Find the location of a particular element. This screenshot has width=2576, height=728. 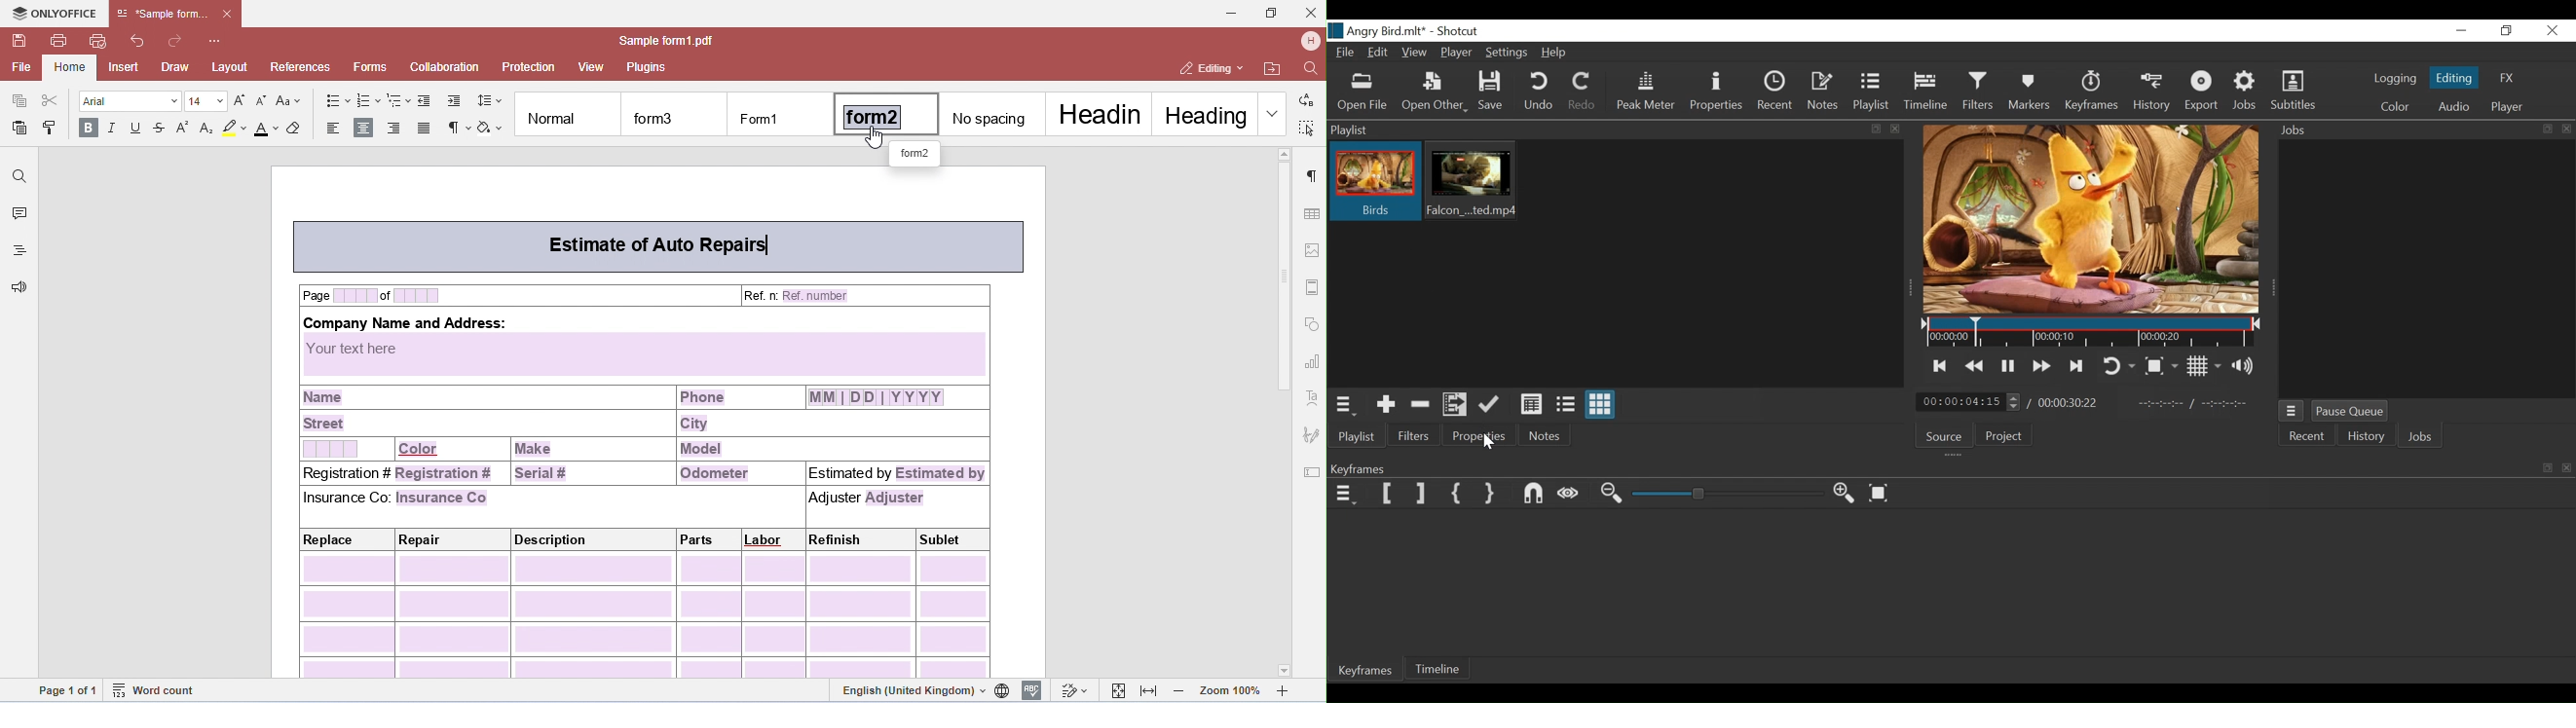

Toggle play or pause is located at coordinates (2008, 366).